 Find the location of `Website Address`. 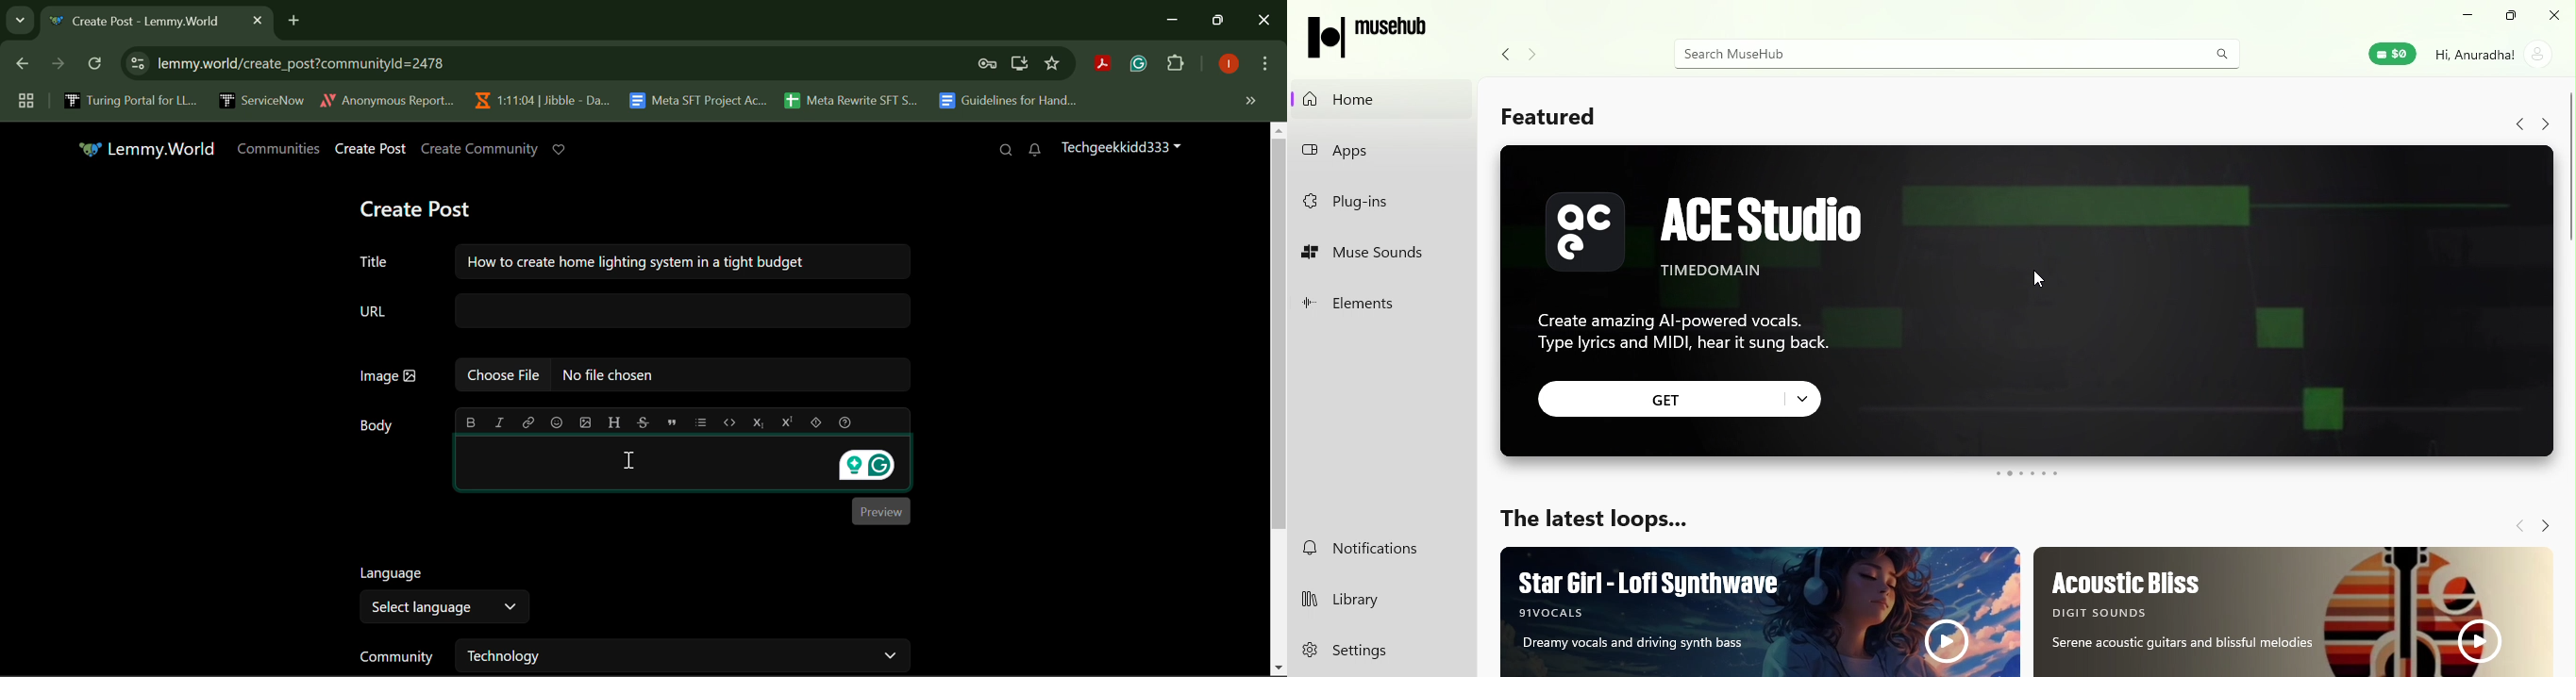

Website Address is located at coordinates (472, 63).